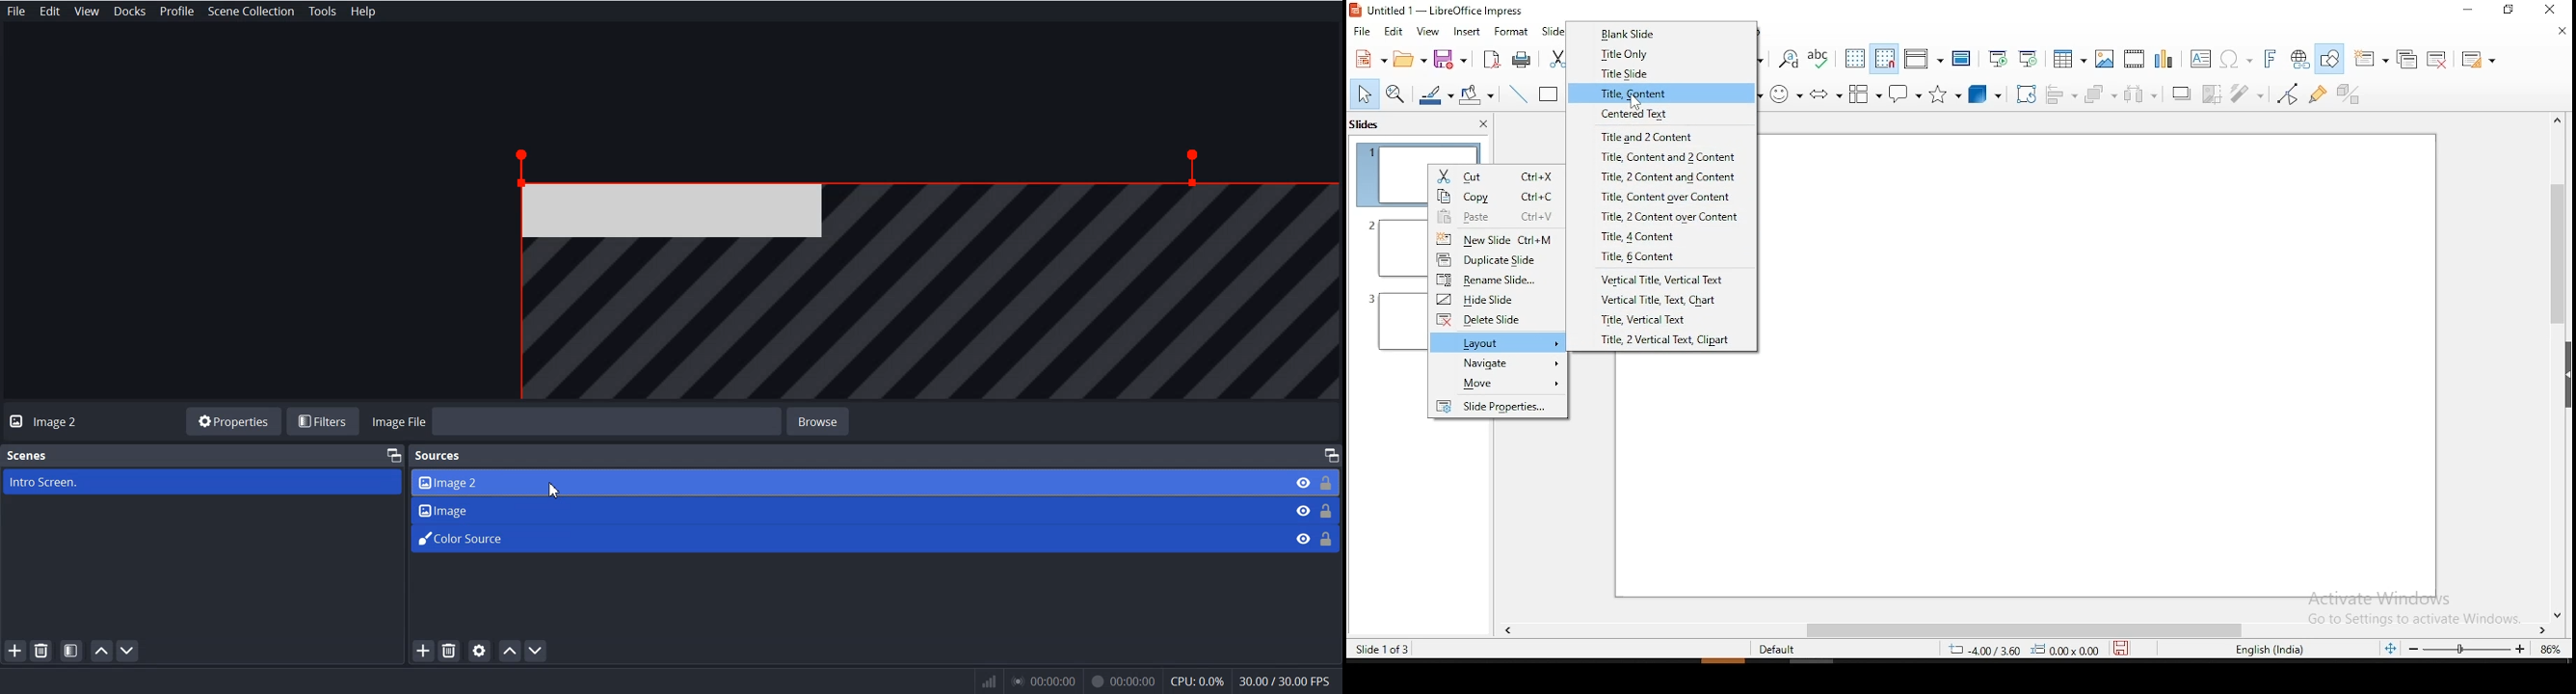 Image resolution: width=2576 pixels, height=700 pixels. I want to click on cpu, so click(1197, 679).